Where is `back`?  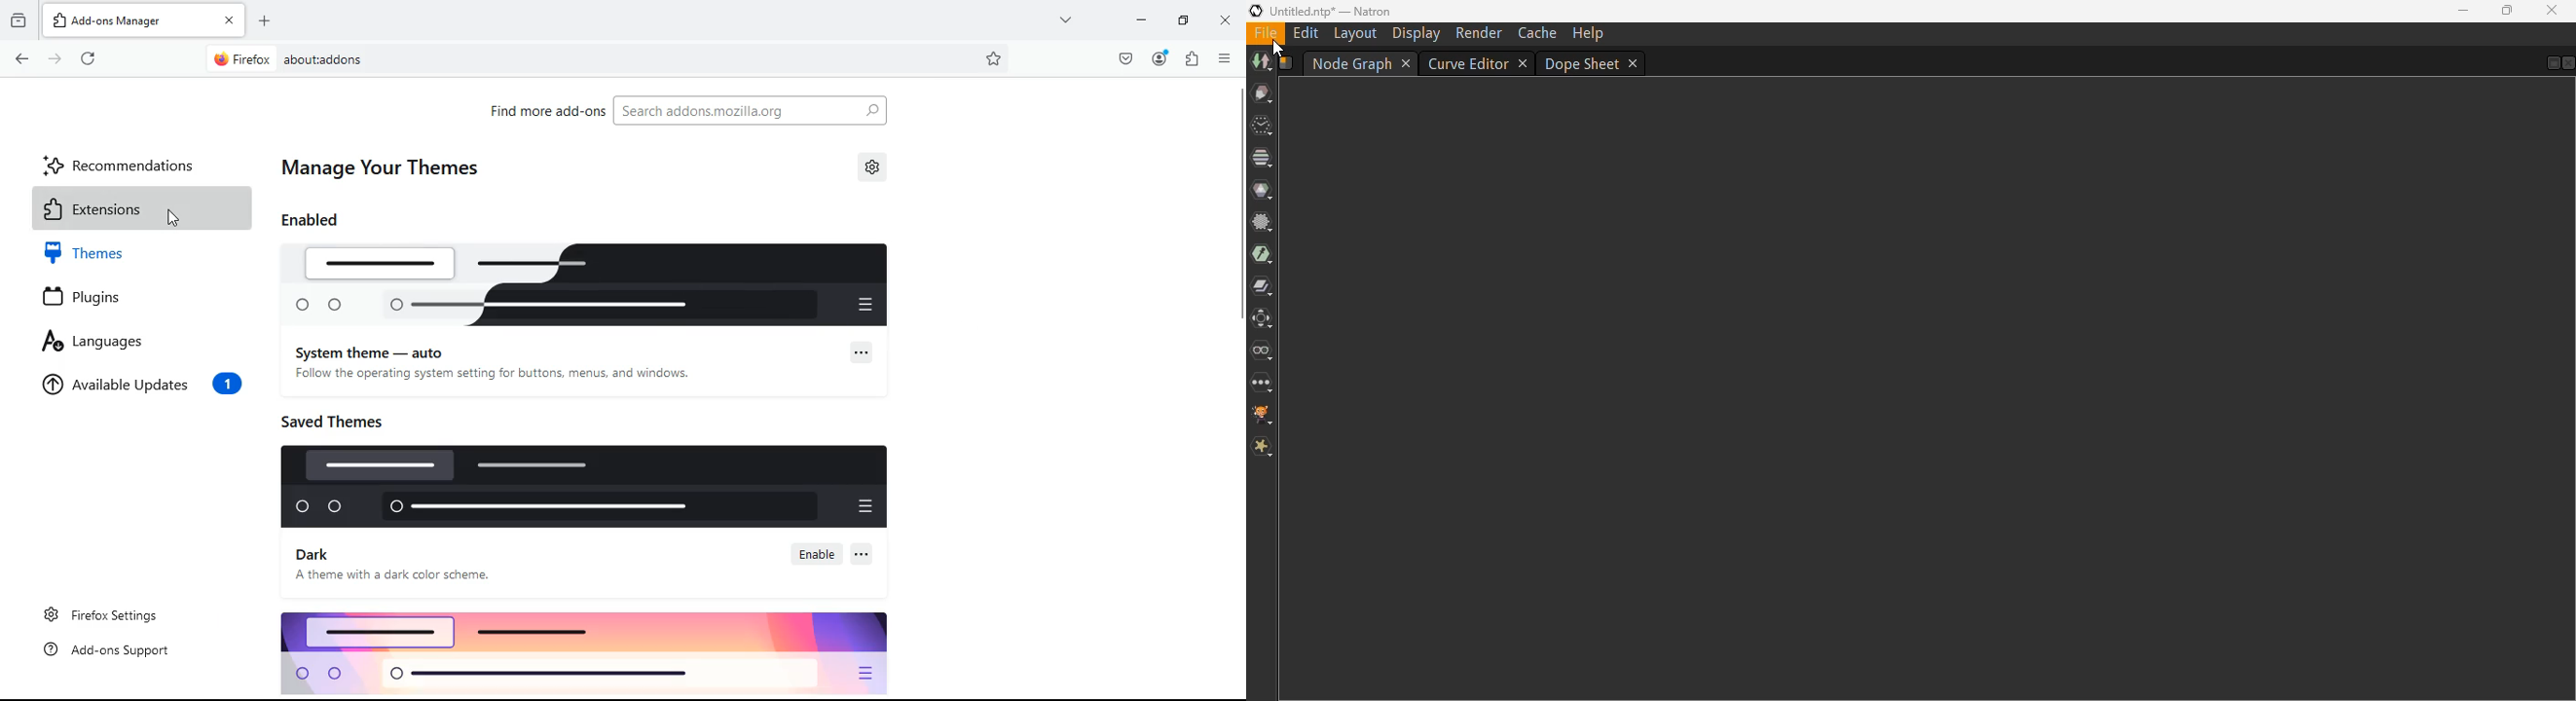
back is located at coordinates (17, 60).